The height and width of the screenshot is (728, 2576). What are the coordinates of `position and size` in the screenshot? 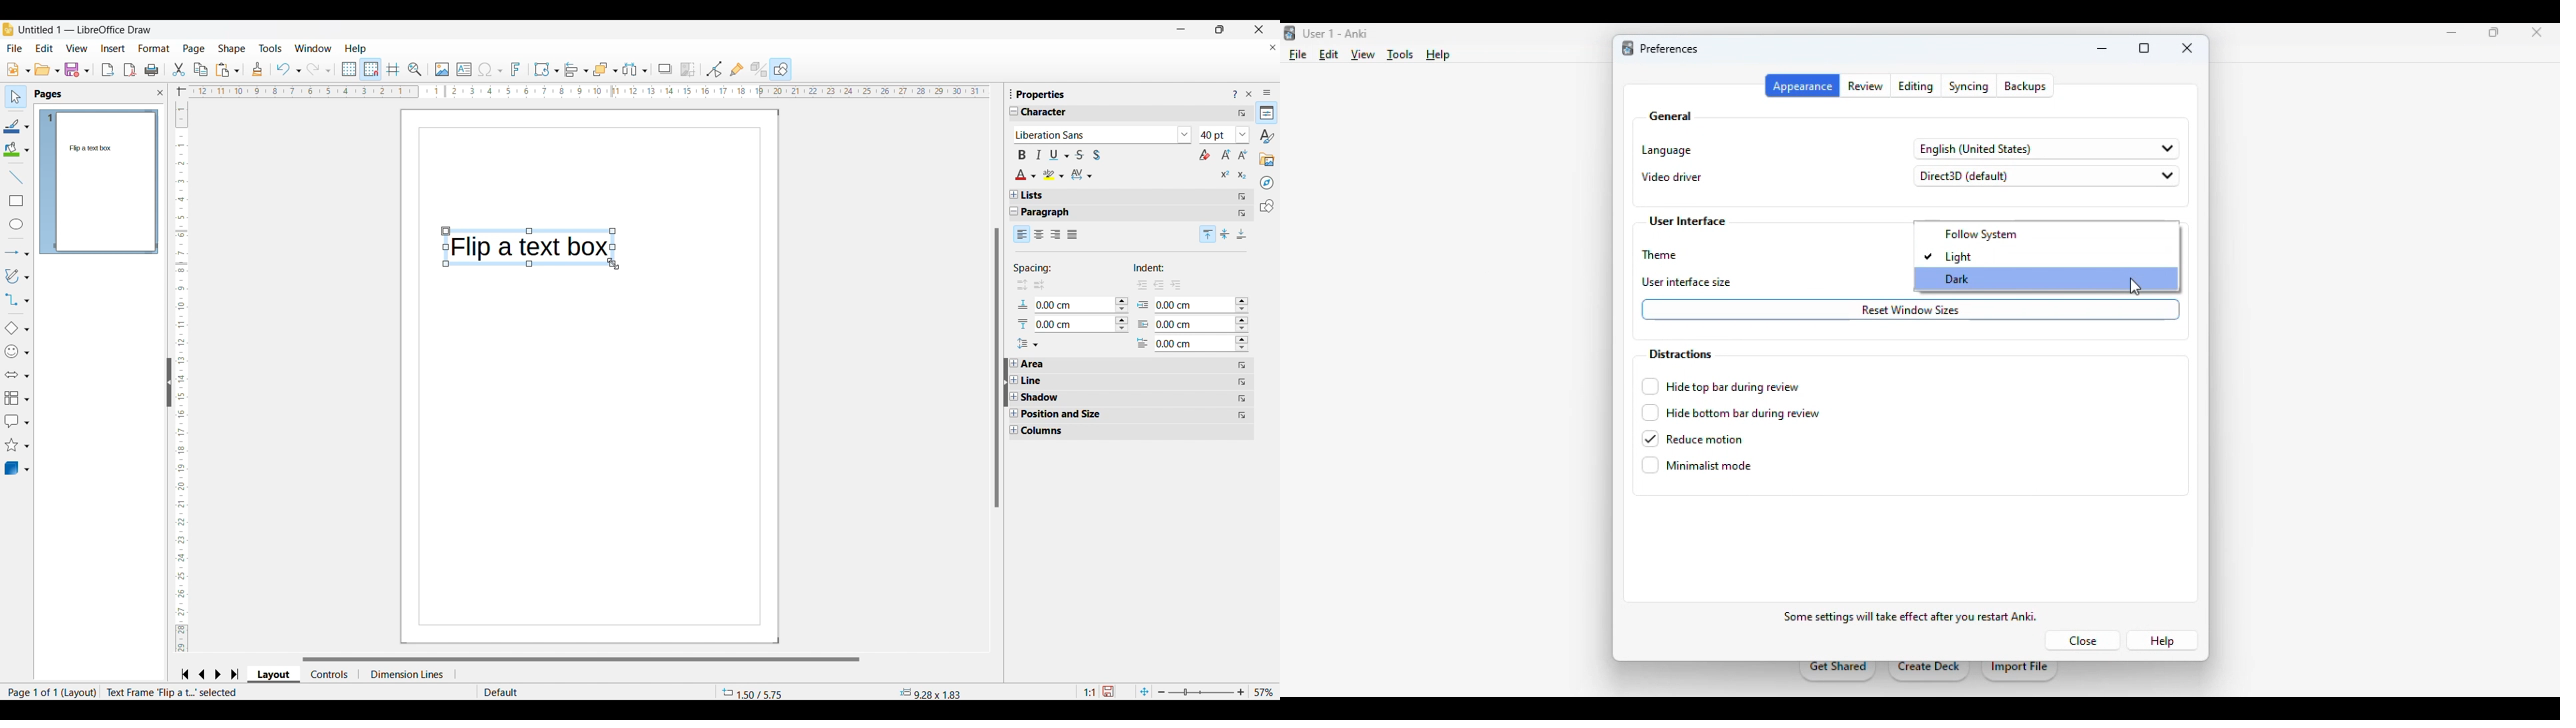 It's located at (1067, 414).